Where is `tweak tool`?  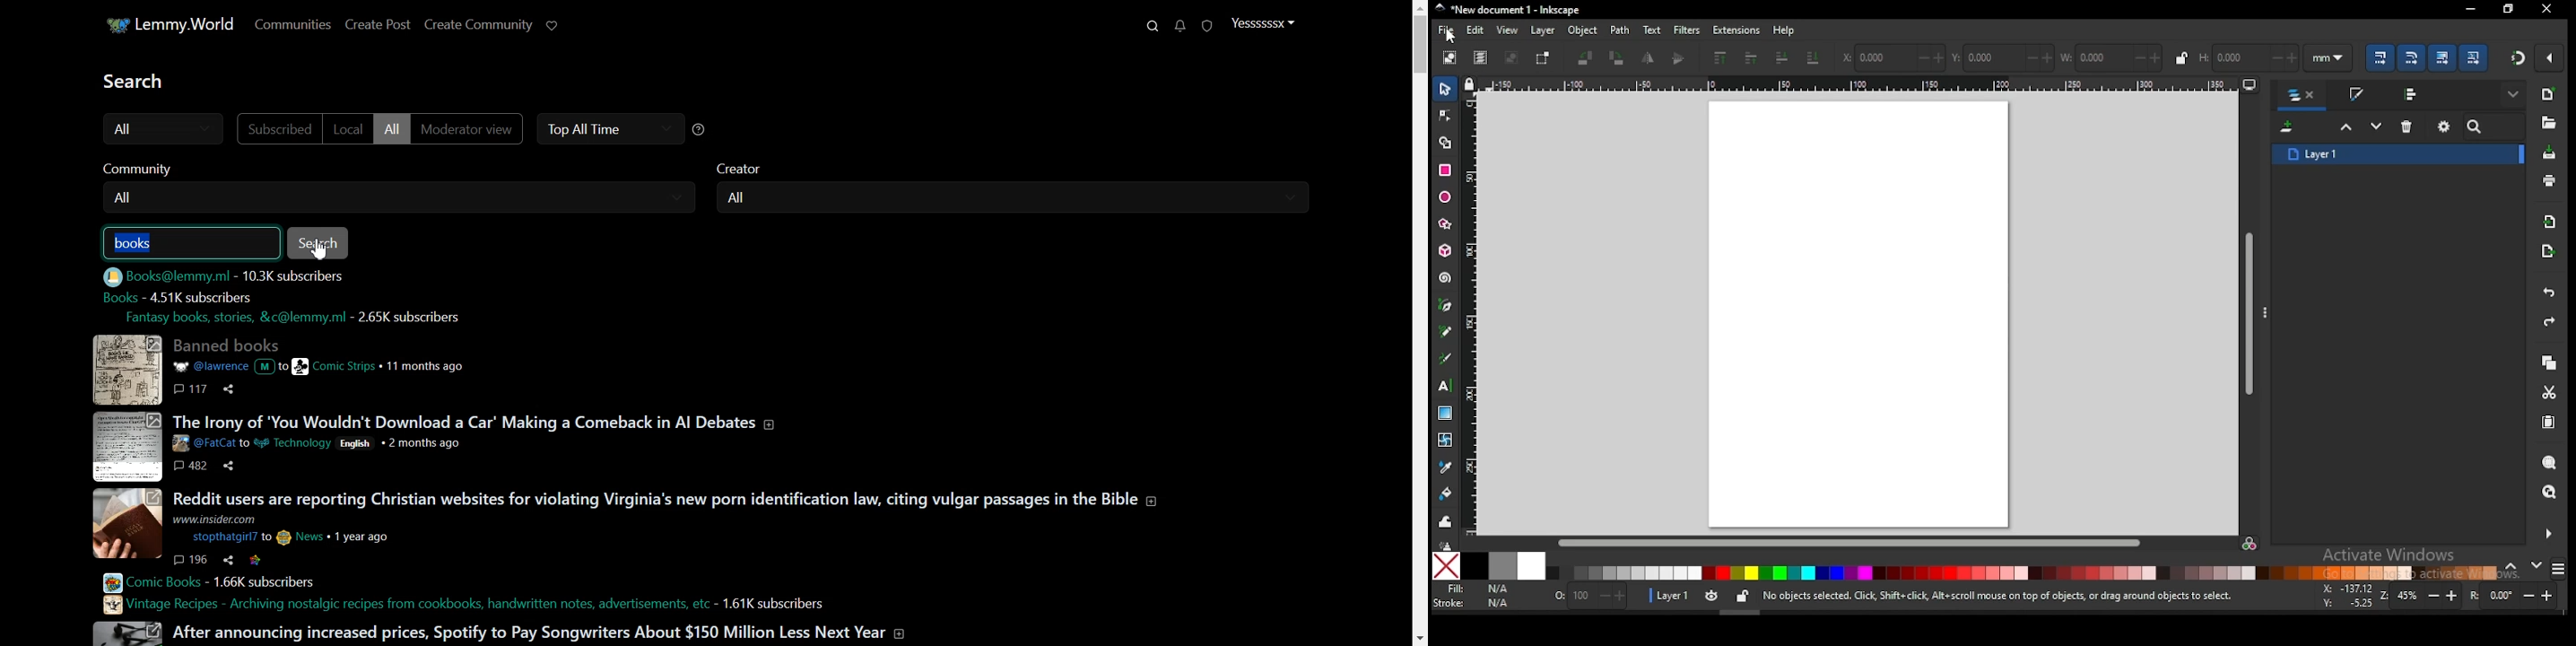 tweak tool is located at coordinates (1446, 521).